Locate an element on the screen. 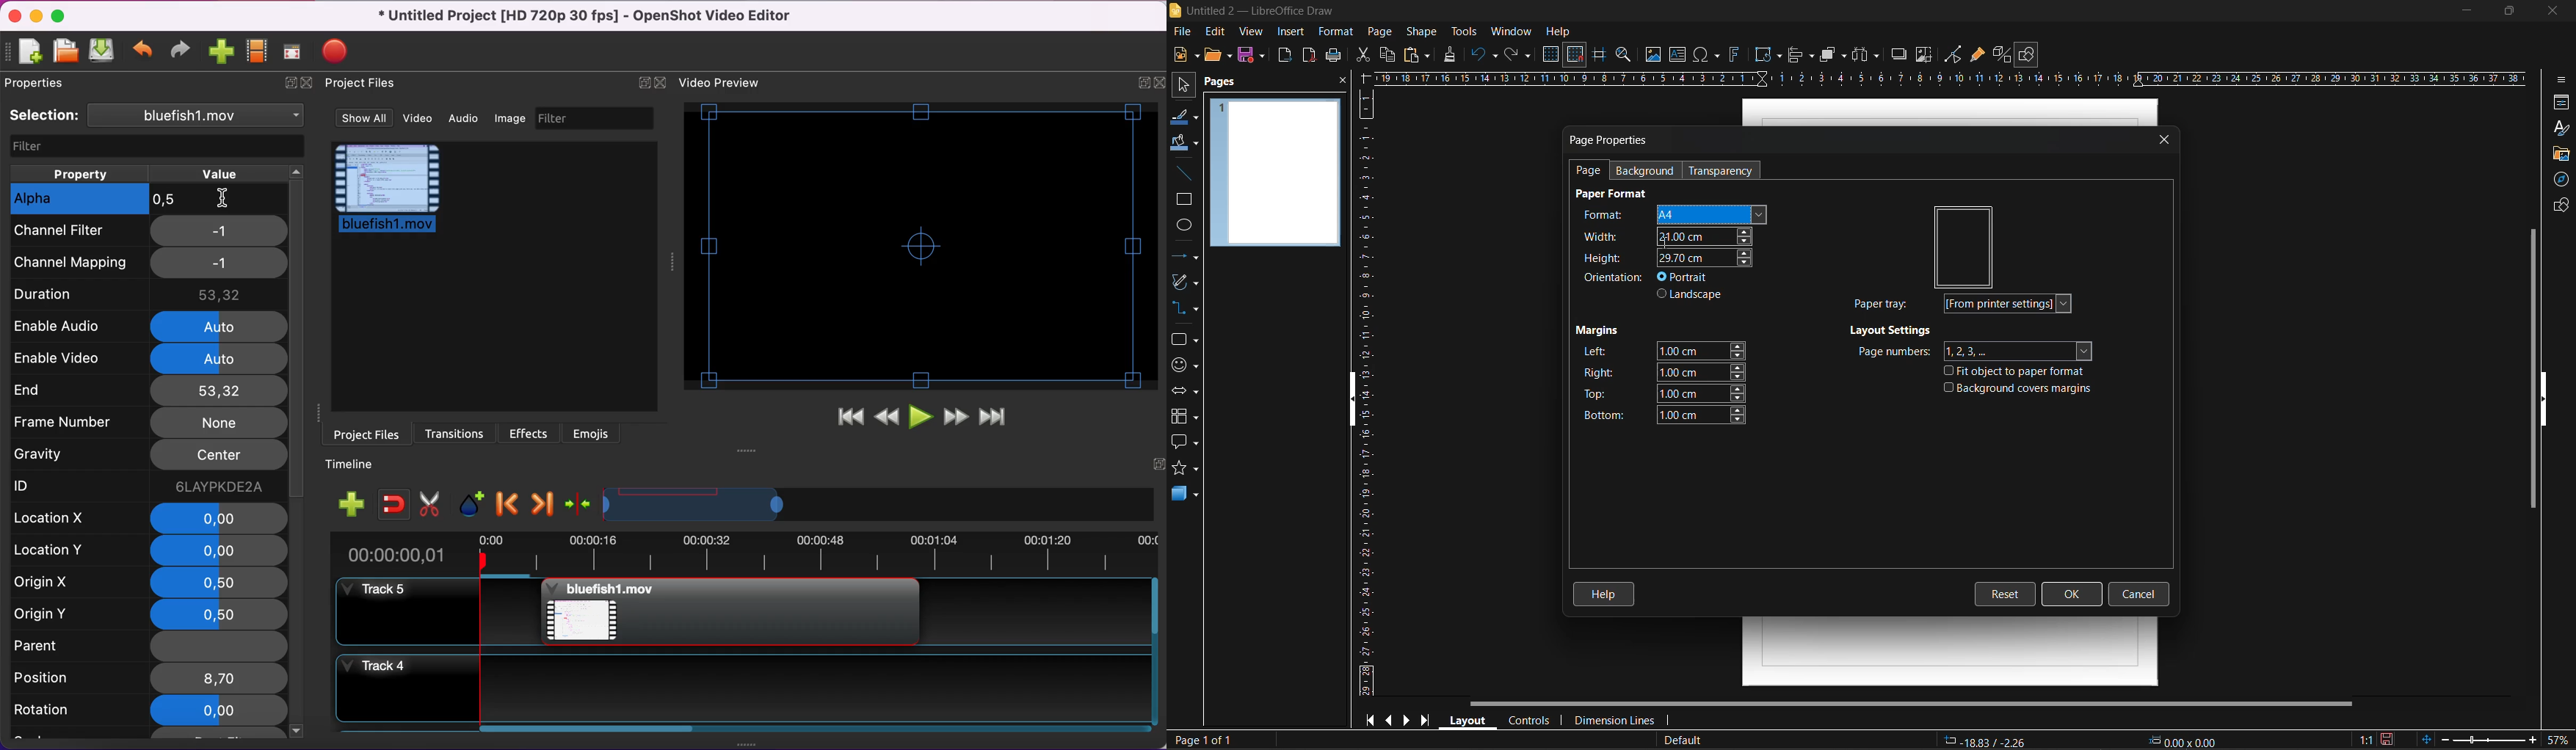 The width and height of the screenshot is (2576, 756). textbox is located at coordinates (1678, 55).